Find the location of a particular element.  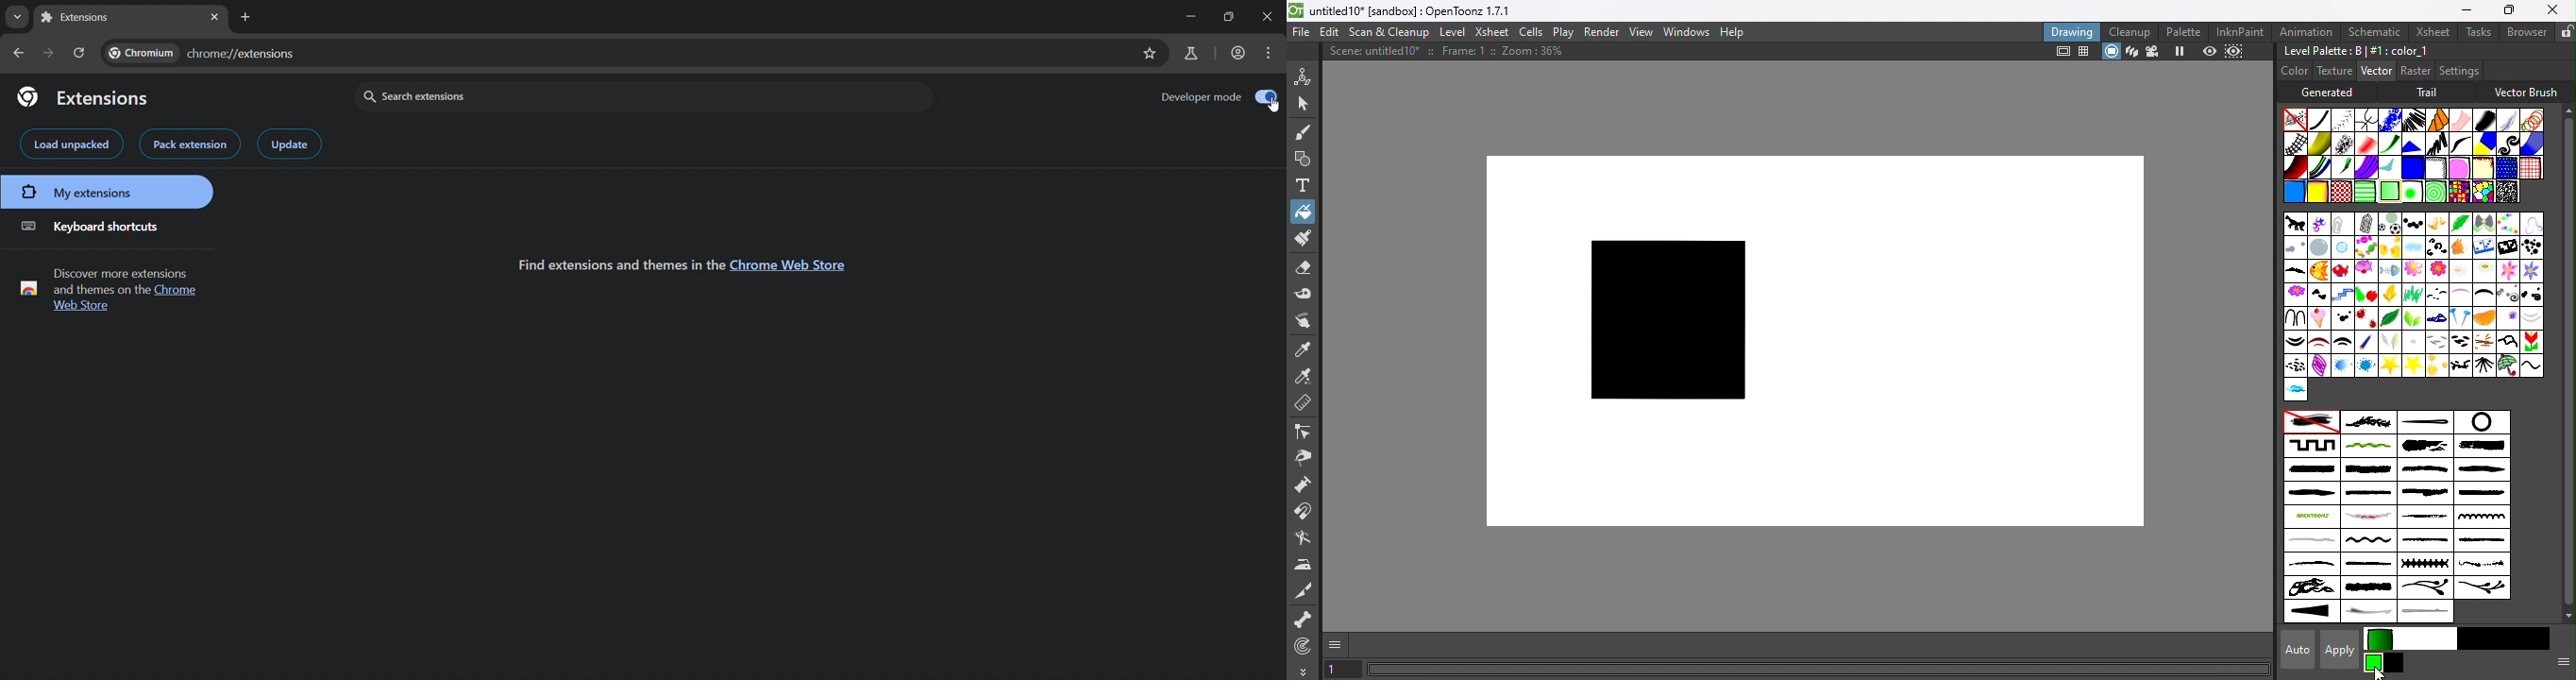

maximize is located at coordinates (1225, 16).